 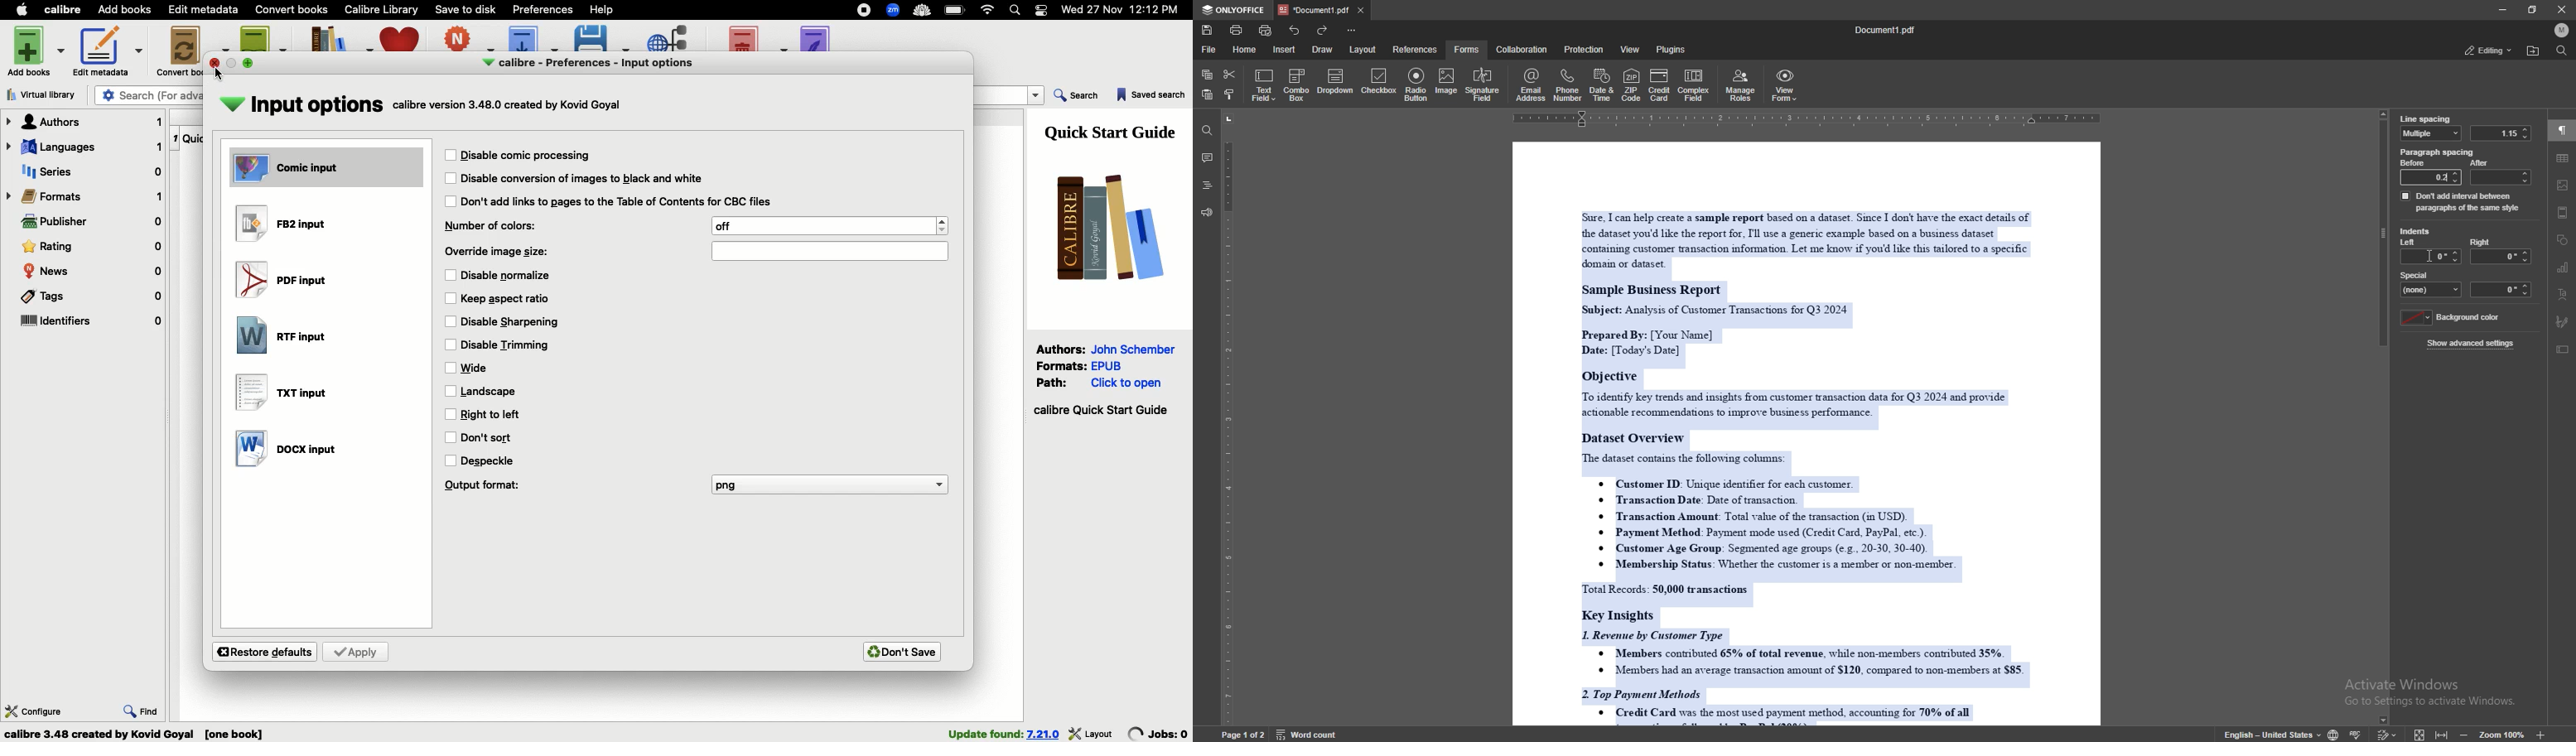 What do you see at coordinates (287, 282) in the screenshot?
I see `PDF` at bounding box center [287, 282].